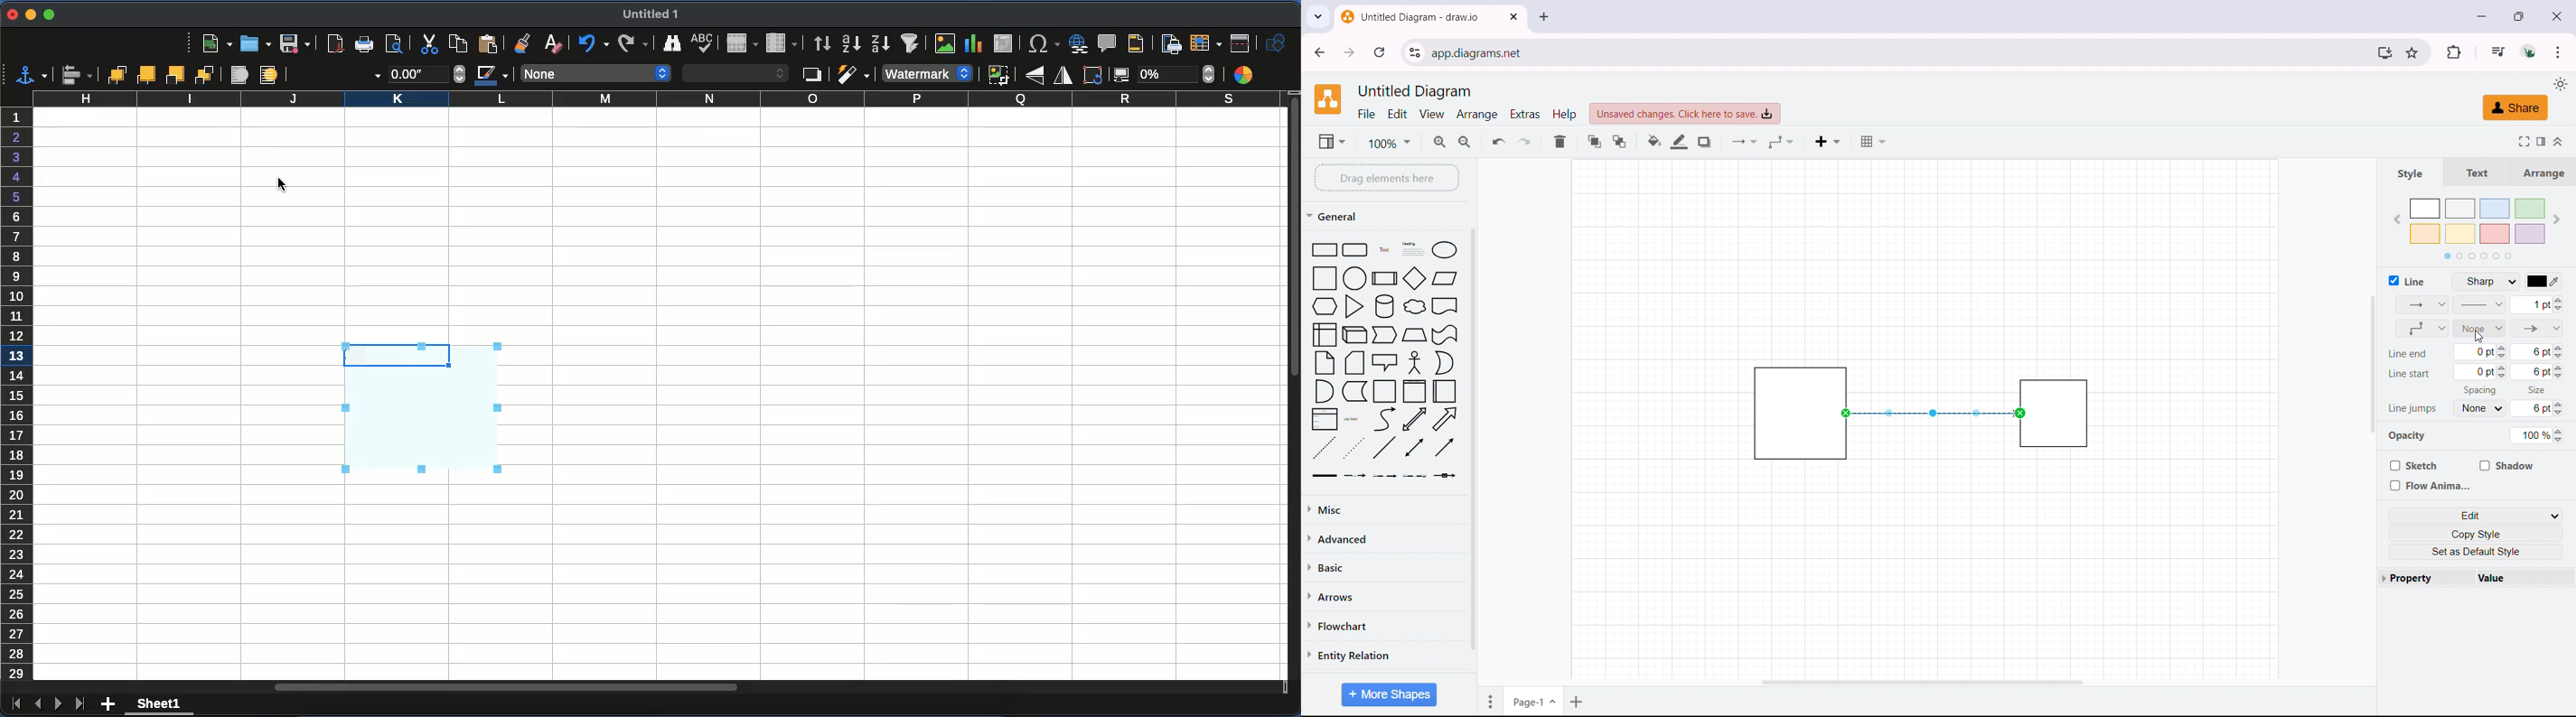 The image size is (2576, 728). What do you see at coordinates (114, 75) in the screenshot?
I see `bring to front` at bounding box center [114, 75].